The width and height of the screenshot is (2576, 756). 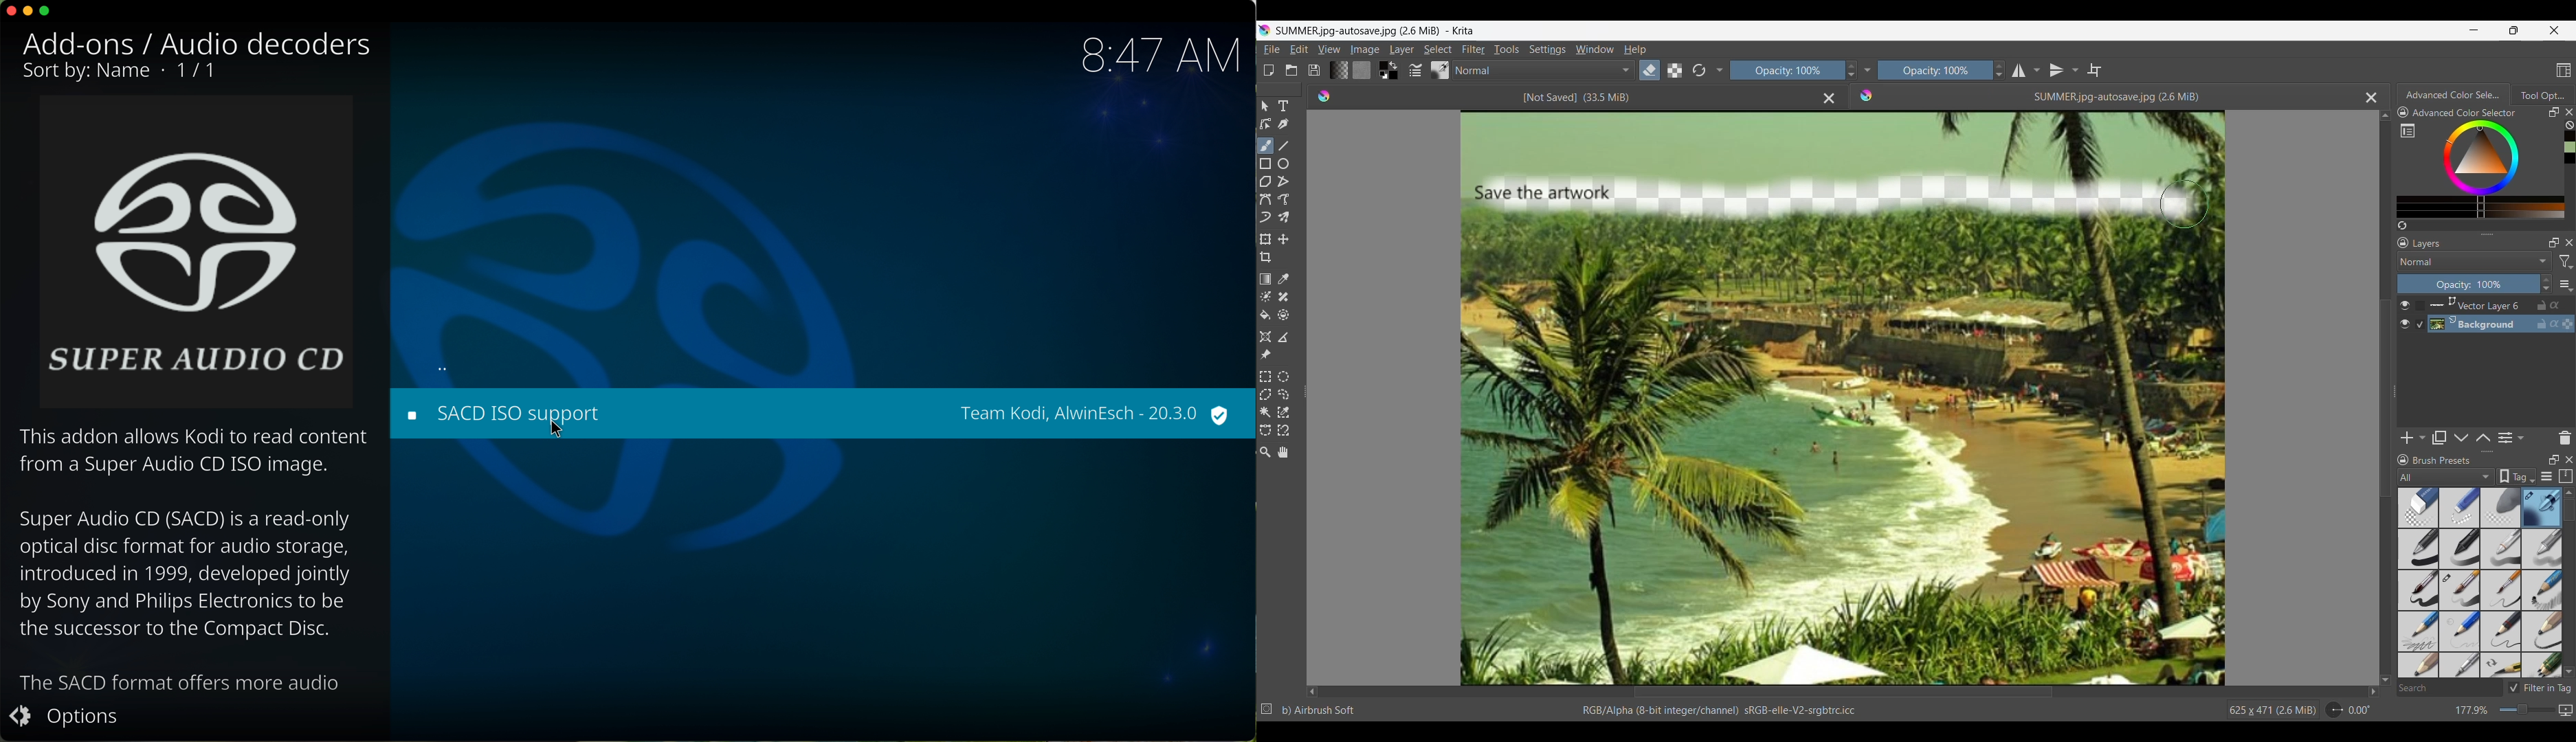 I want to click on Opacity 100%, so click(x=1785, y=71).